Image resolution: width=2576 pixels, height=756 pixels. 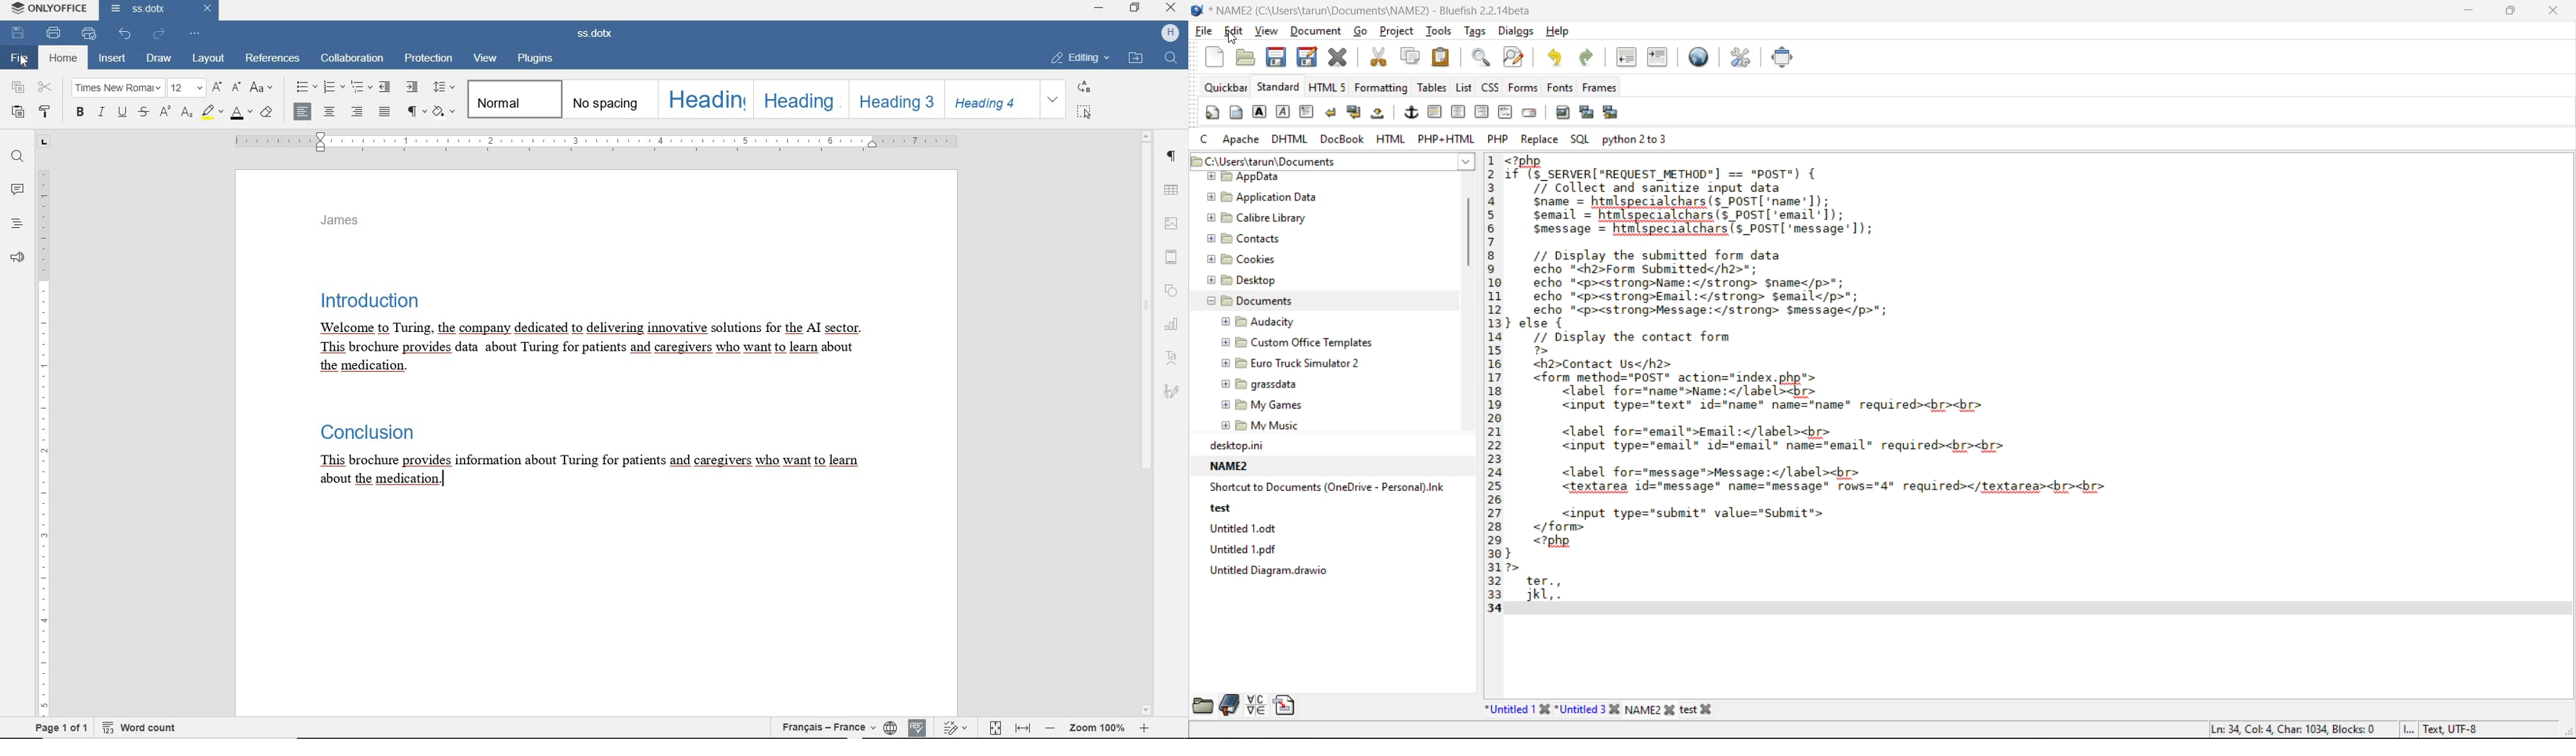 I want to click on OPEN FILE LOCATION, so click(x=1136, y=57).